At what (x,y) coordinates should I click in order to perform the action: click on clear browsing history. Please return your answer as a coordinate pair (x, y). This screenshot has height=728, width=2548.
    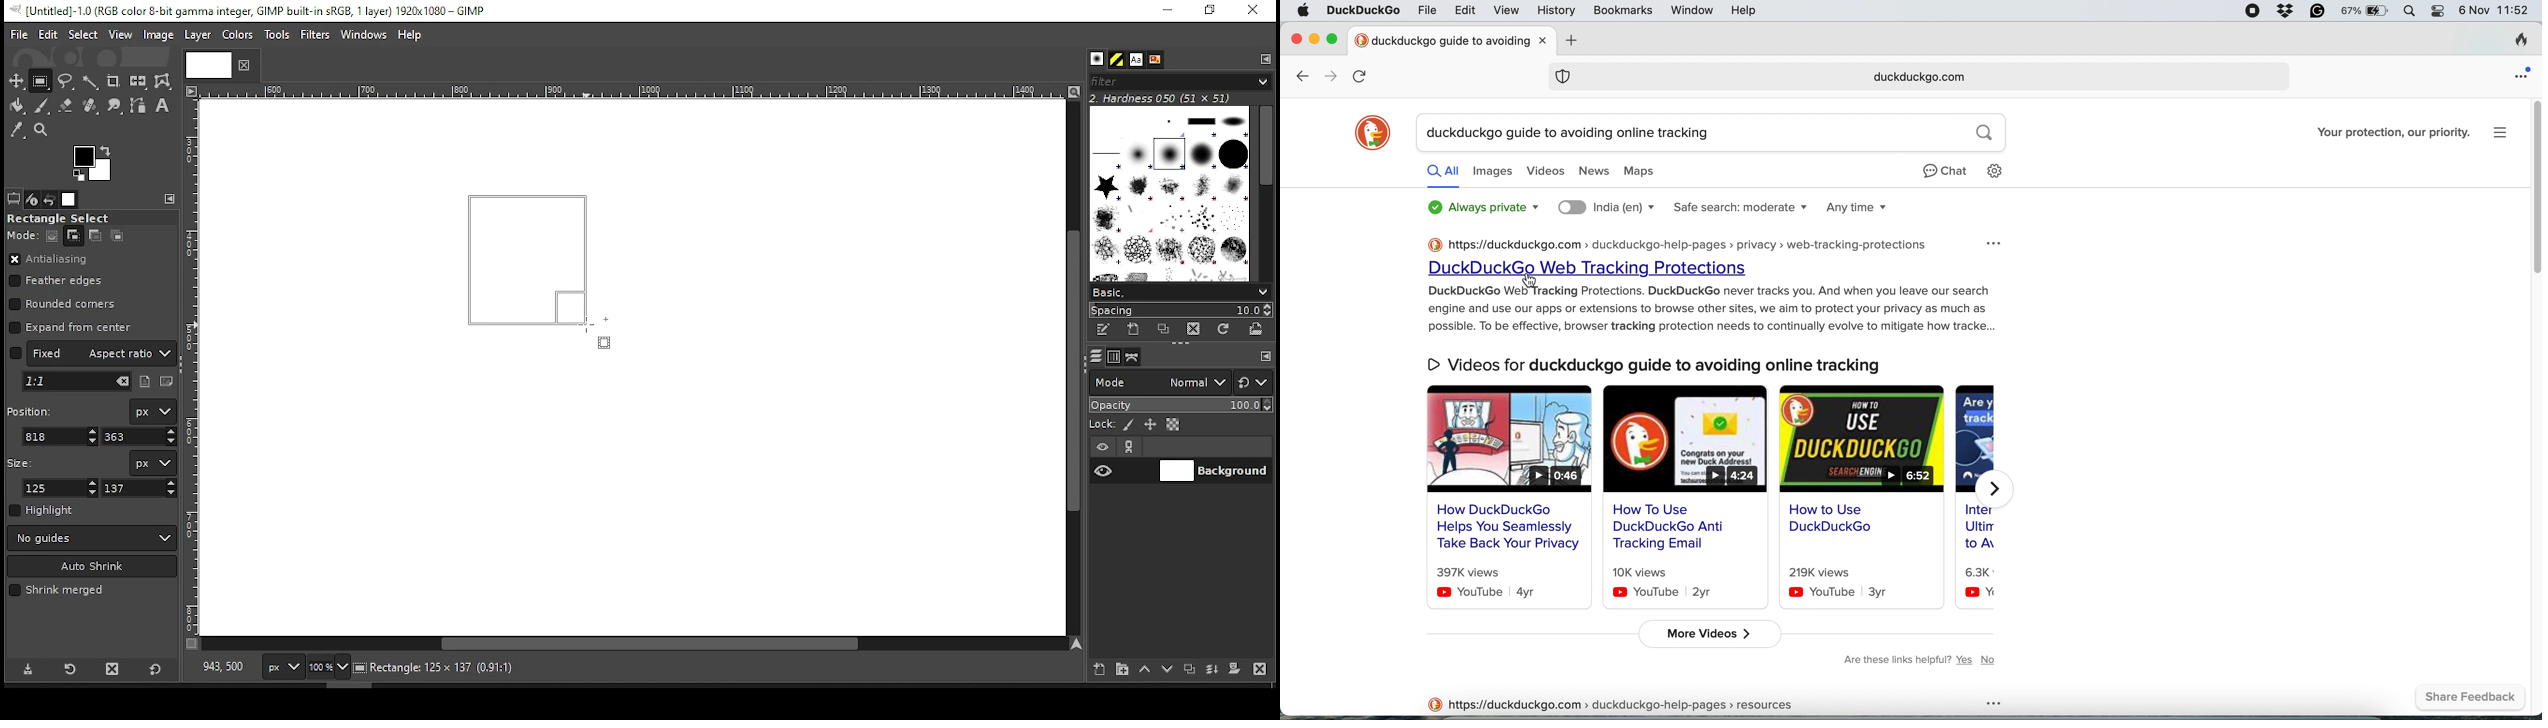
    Looking at the image, I should click on (2515, 40).